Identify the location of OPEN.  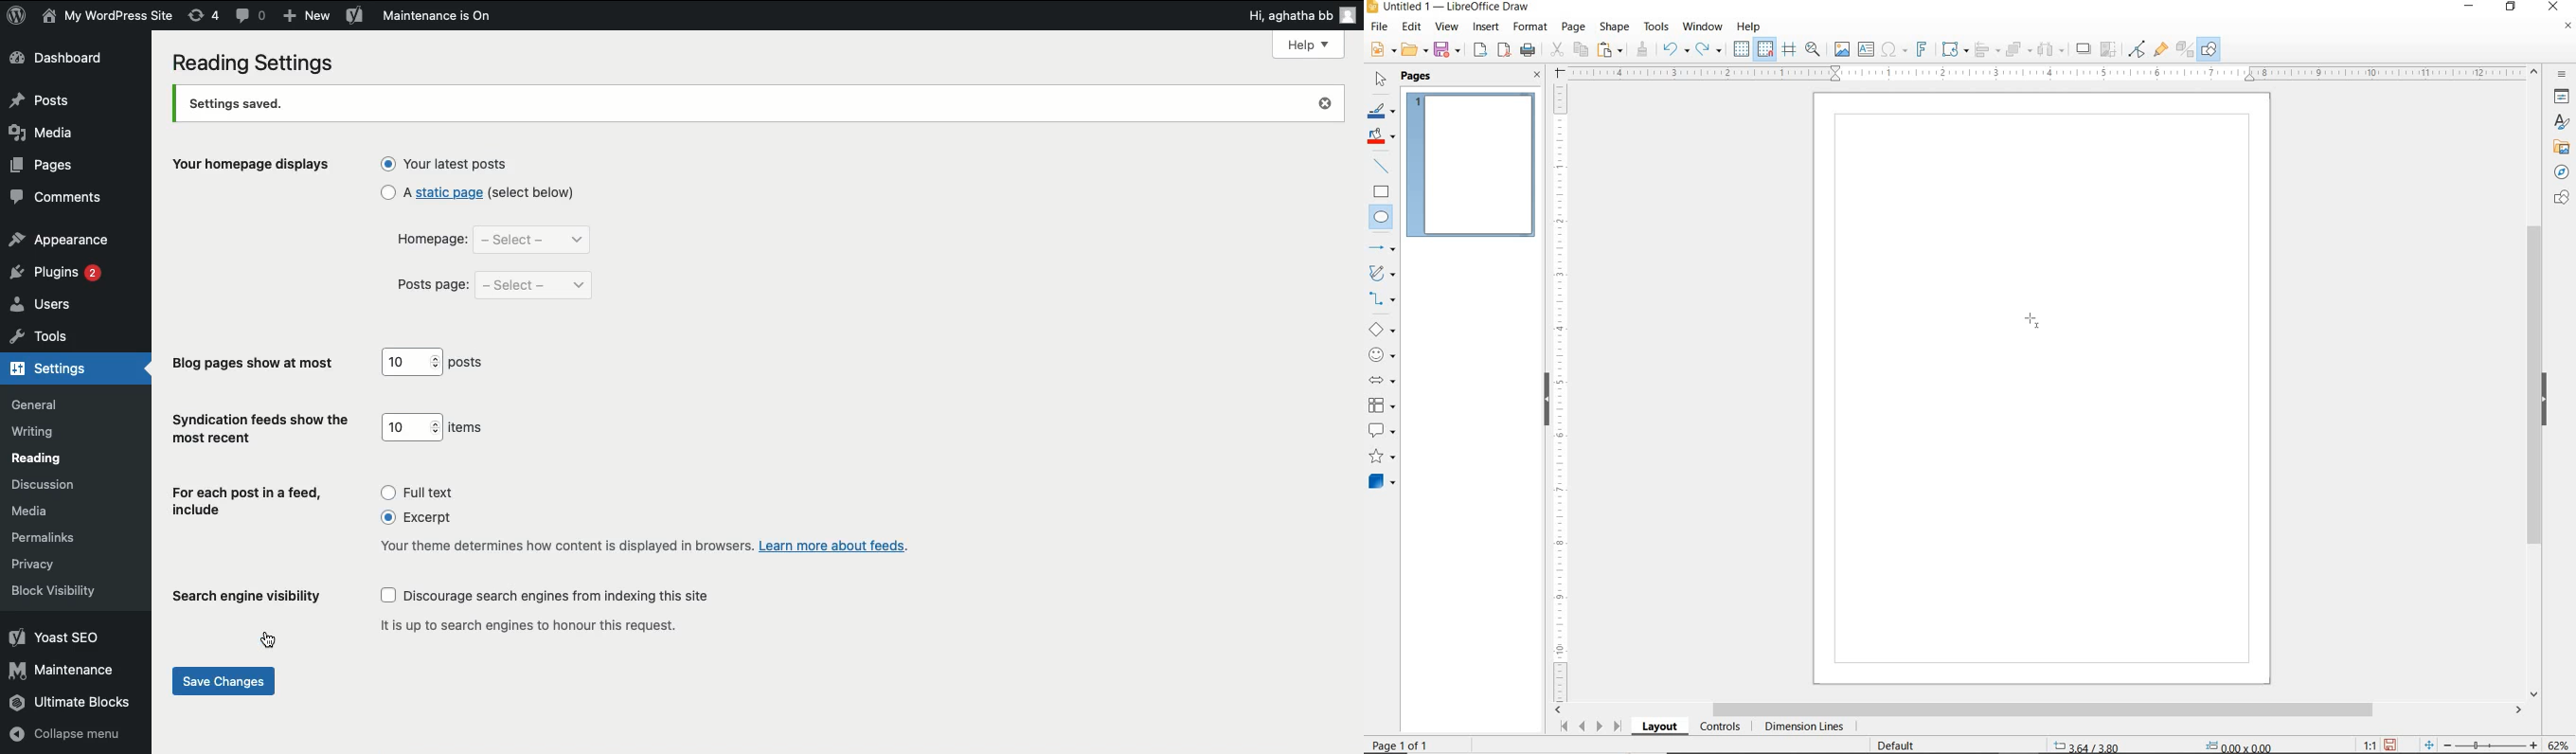
(1414, 51).